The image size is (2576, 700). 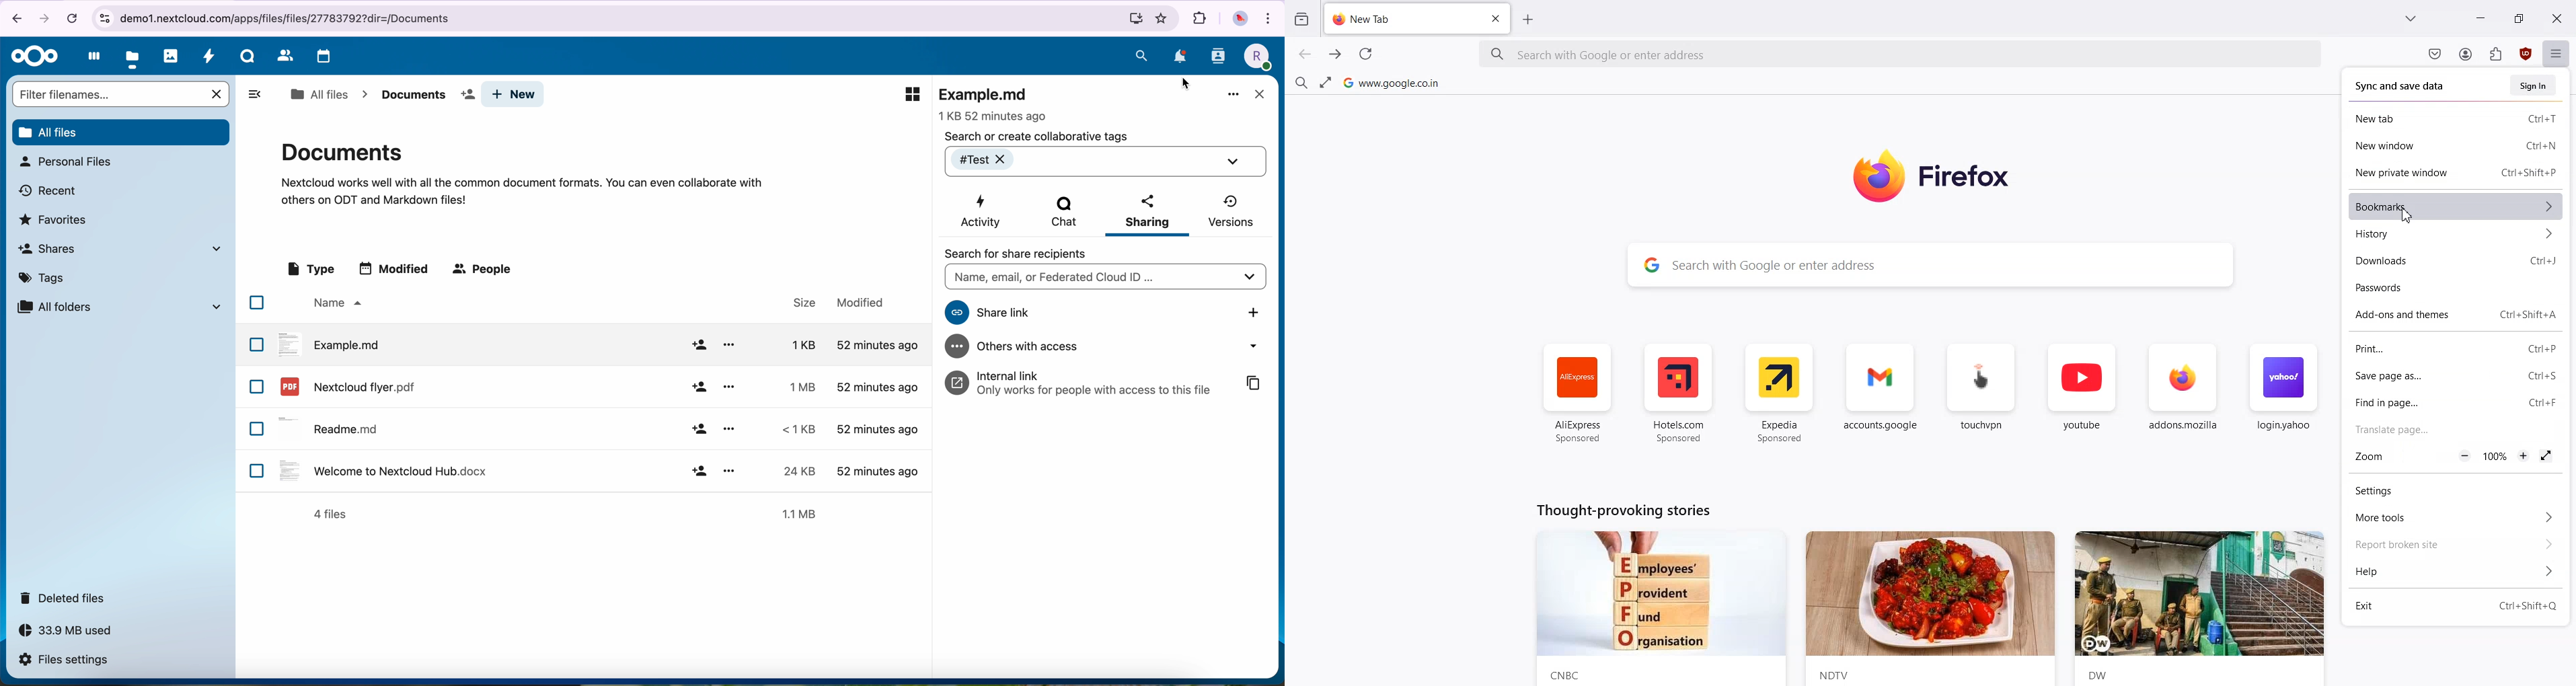 What do you see at coordinates (2530, 172) in the screenshot?
I see `Shortcut key` at bounding box center [2530, 172].